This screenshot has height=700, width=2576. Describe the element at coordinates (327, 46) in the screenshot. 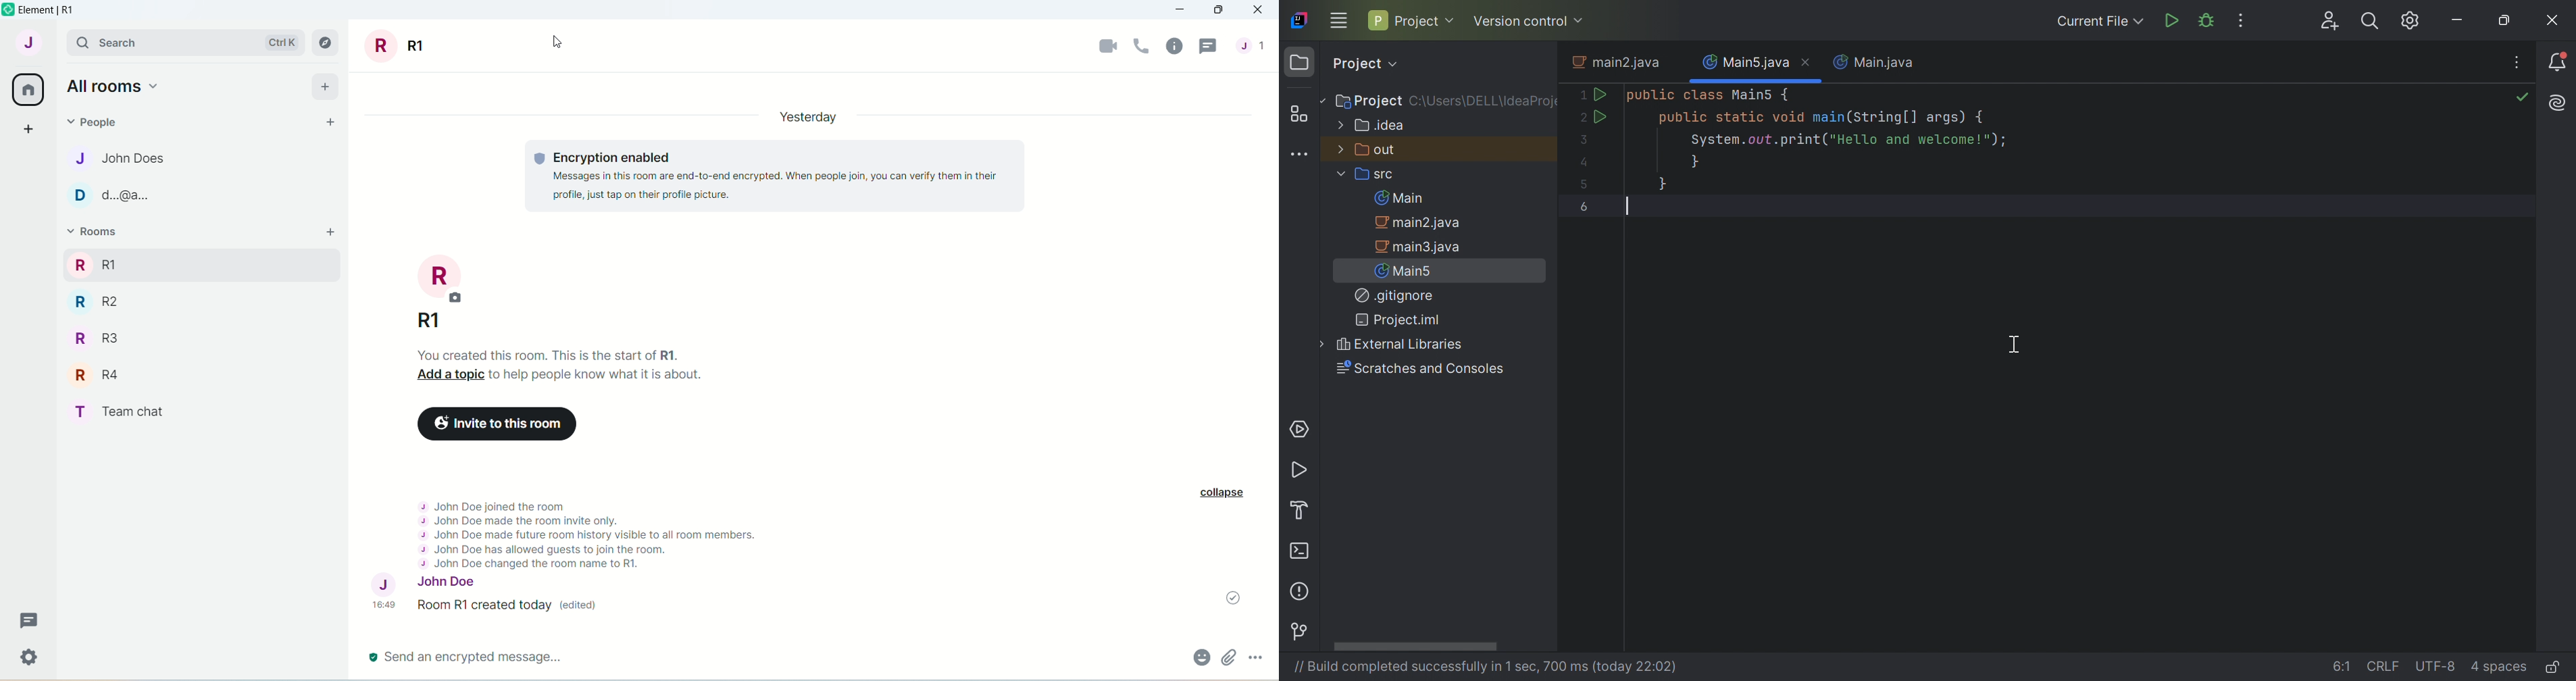

I see `explore rooms` at that location.